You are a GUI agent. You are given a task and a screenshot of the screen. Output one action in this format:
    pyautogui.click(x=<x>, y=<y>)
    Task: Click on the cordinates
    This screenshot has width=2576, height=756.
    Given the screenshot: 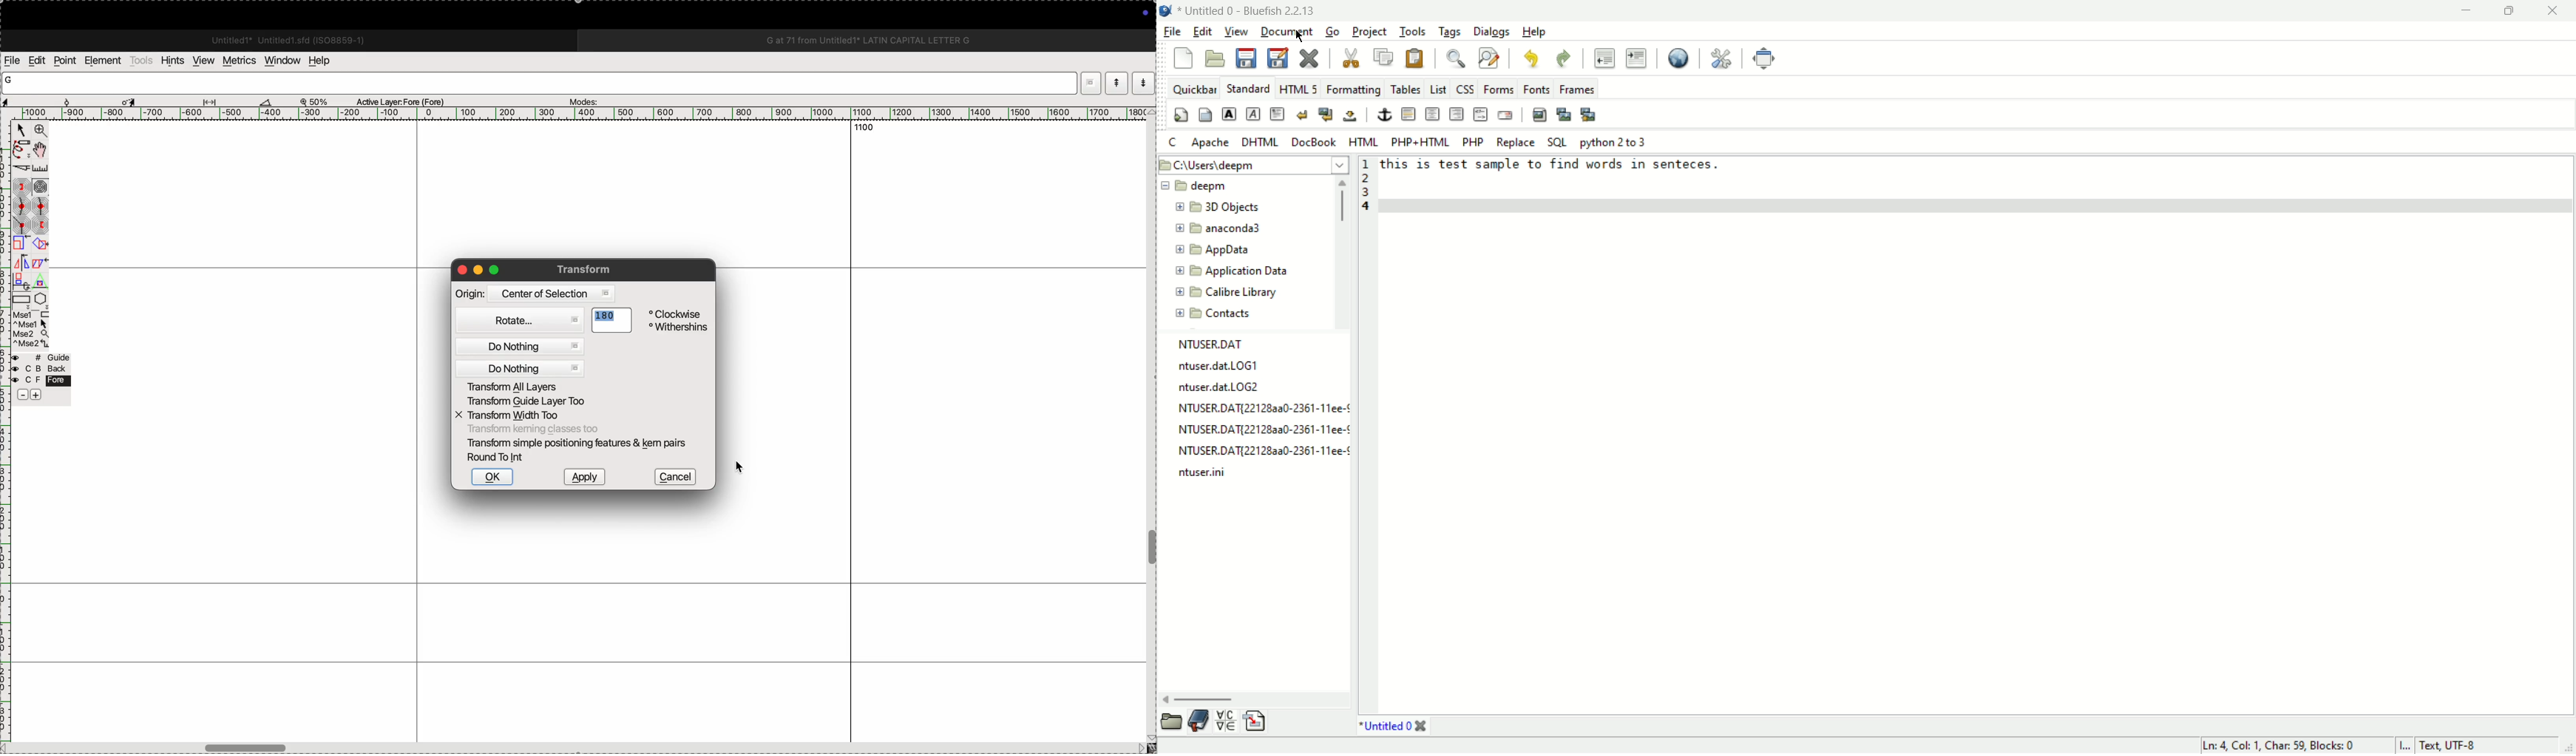 What is the action you would take?
    pyautogui.click(x=34, y=100)
    